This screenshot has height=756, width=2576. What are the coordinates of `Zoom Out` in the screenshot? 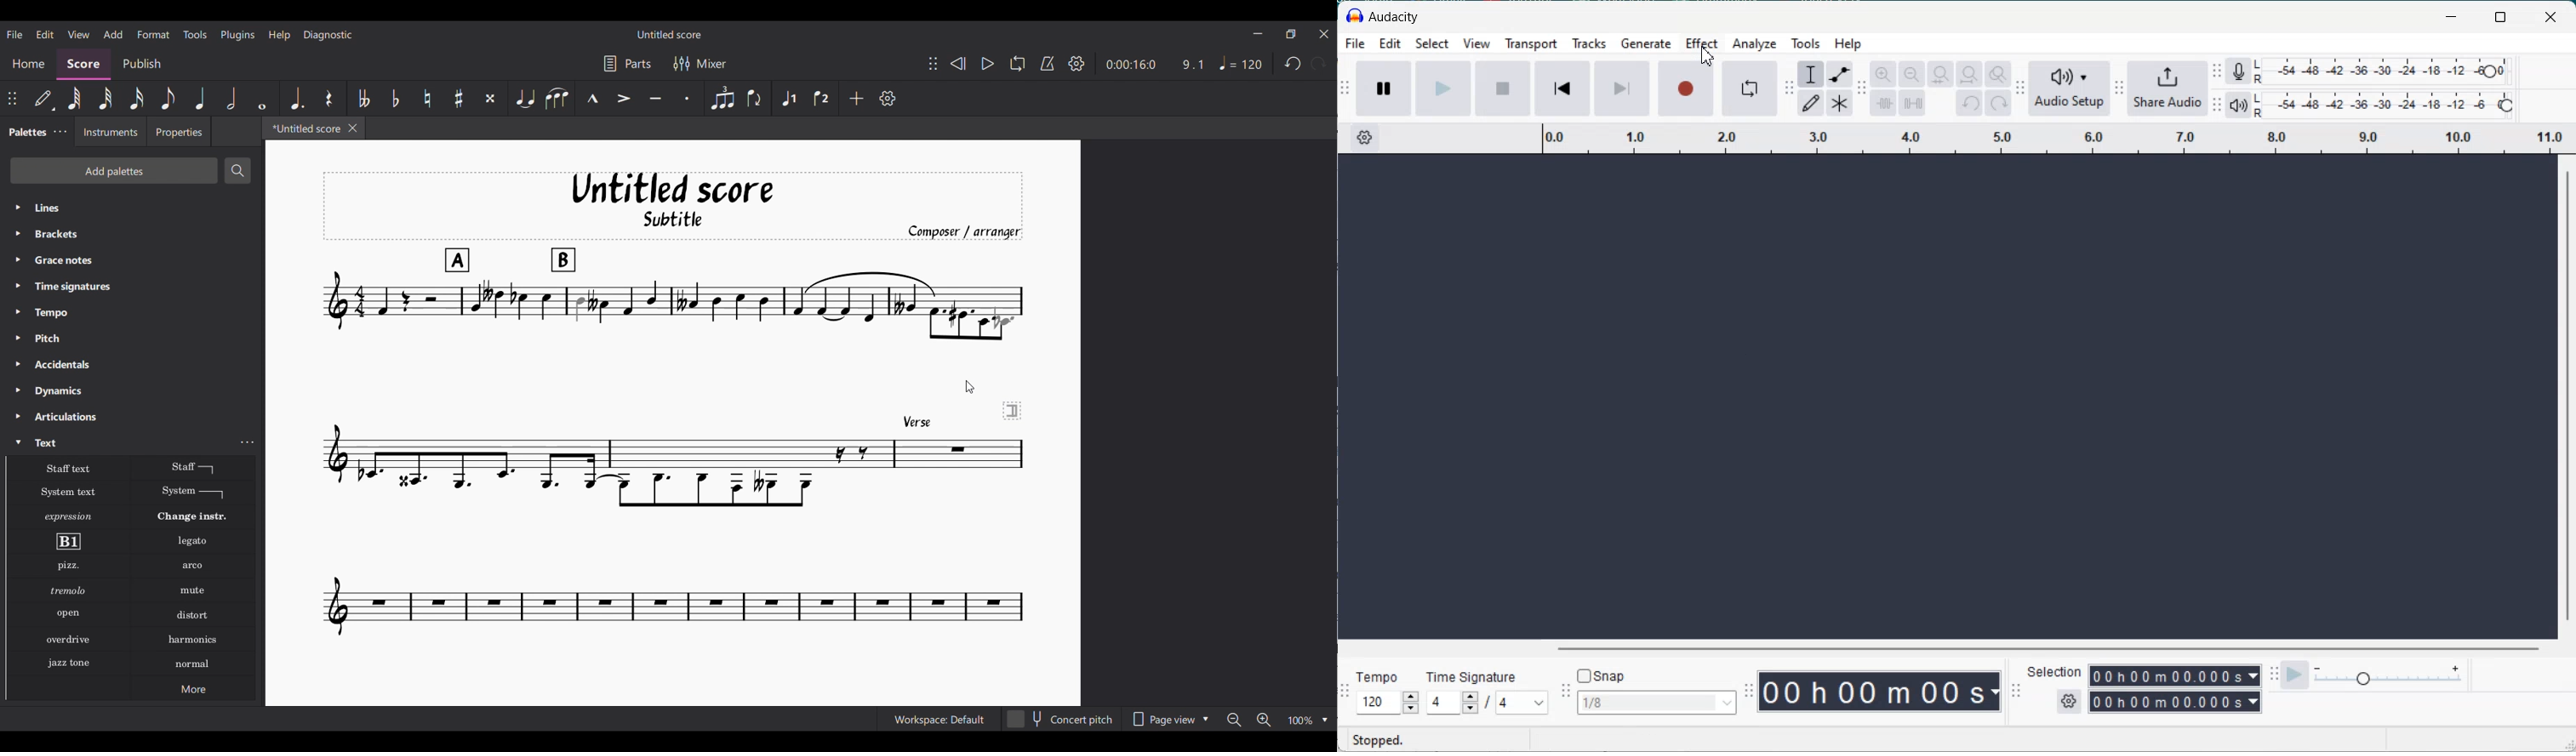 It's located at (1913, 74).